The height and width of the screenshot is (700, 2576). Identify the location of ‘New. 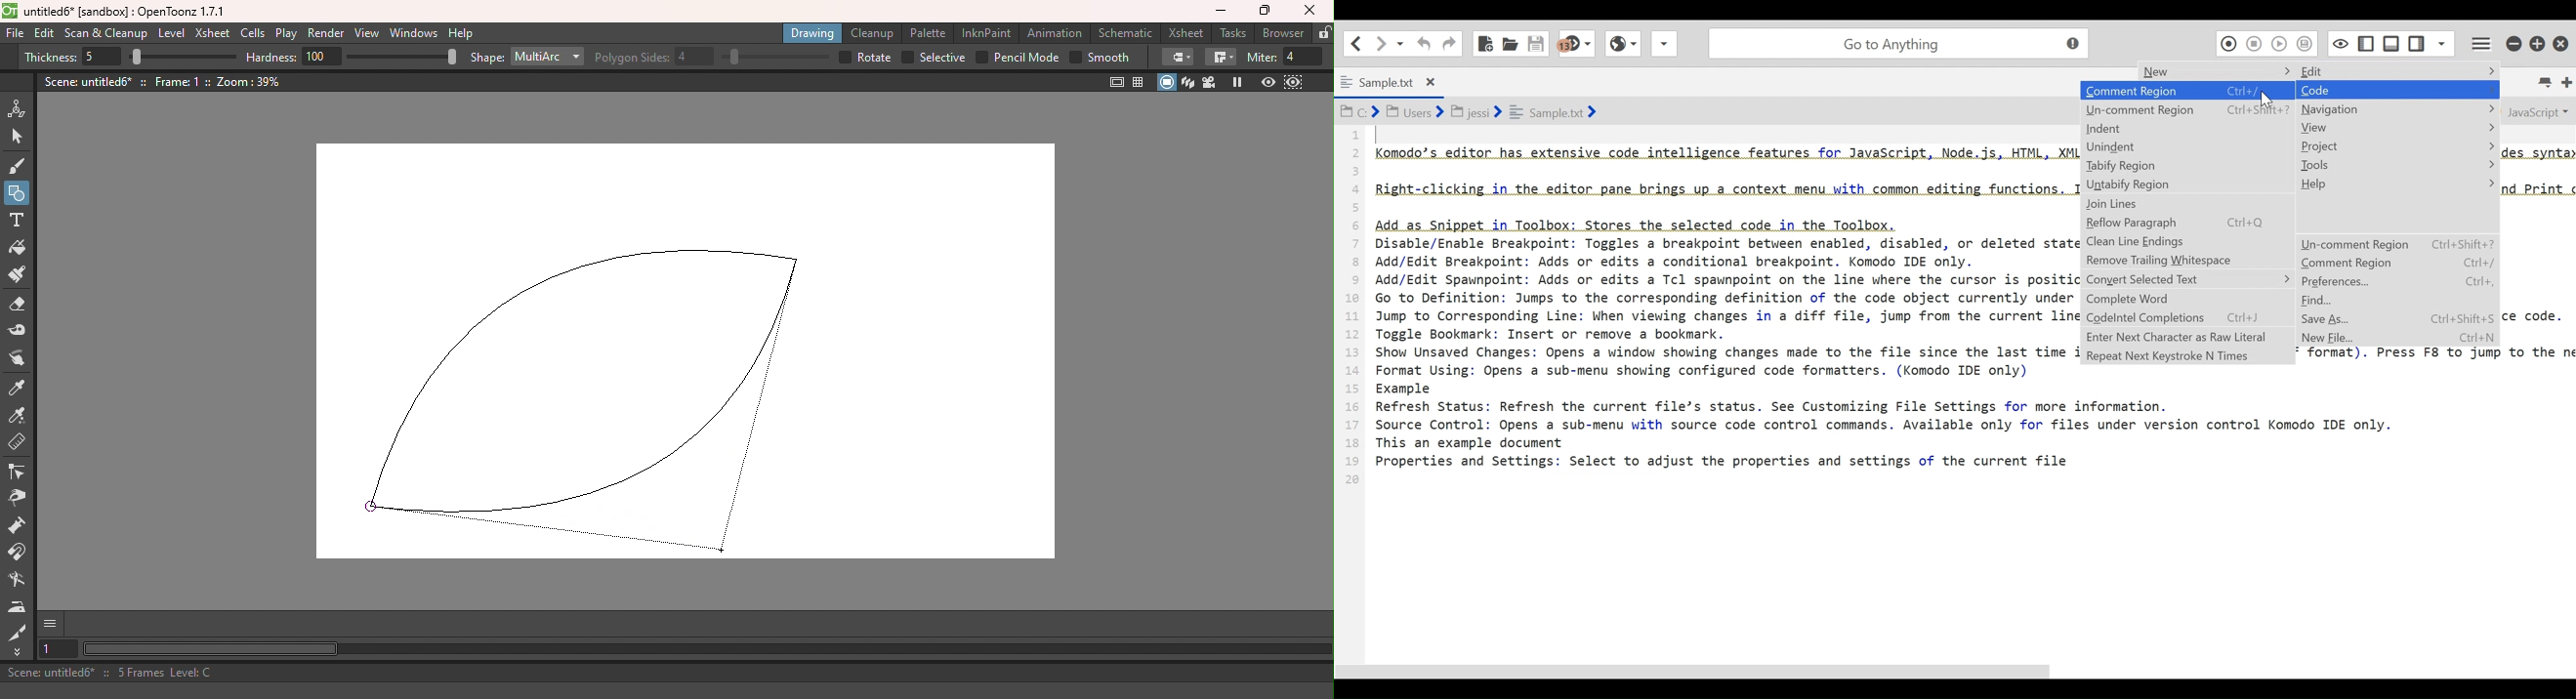
(2196, 69).